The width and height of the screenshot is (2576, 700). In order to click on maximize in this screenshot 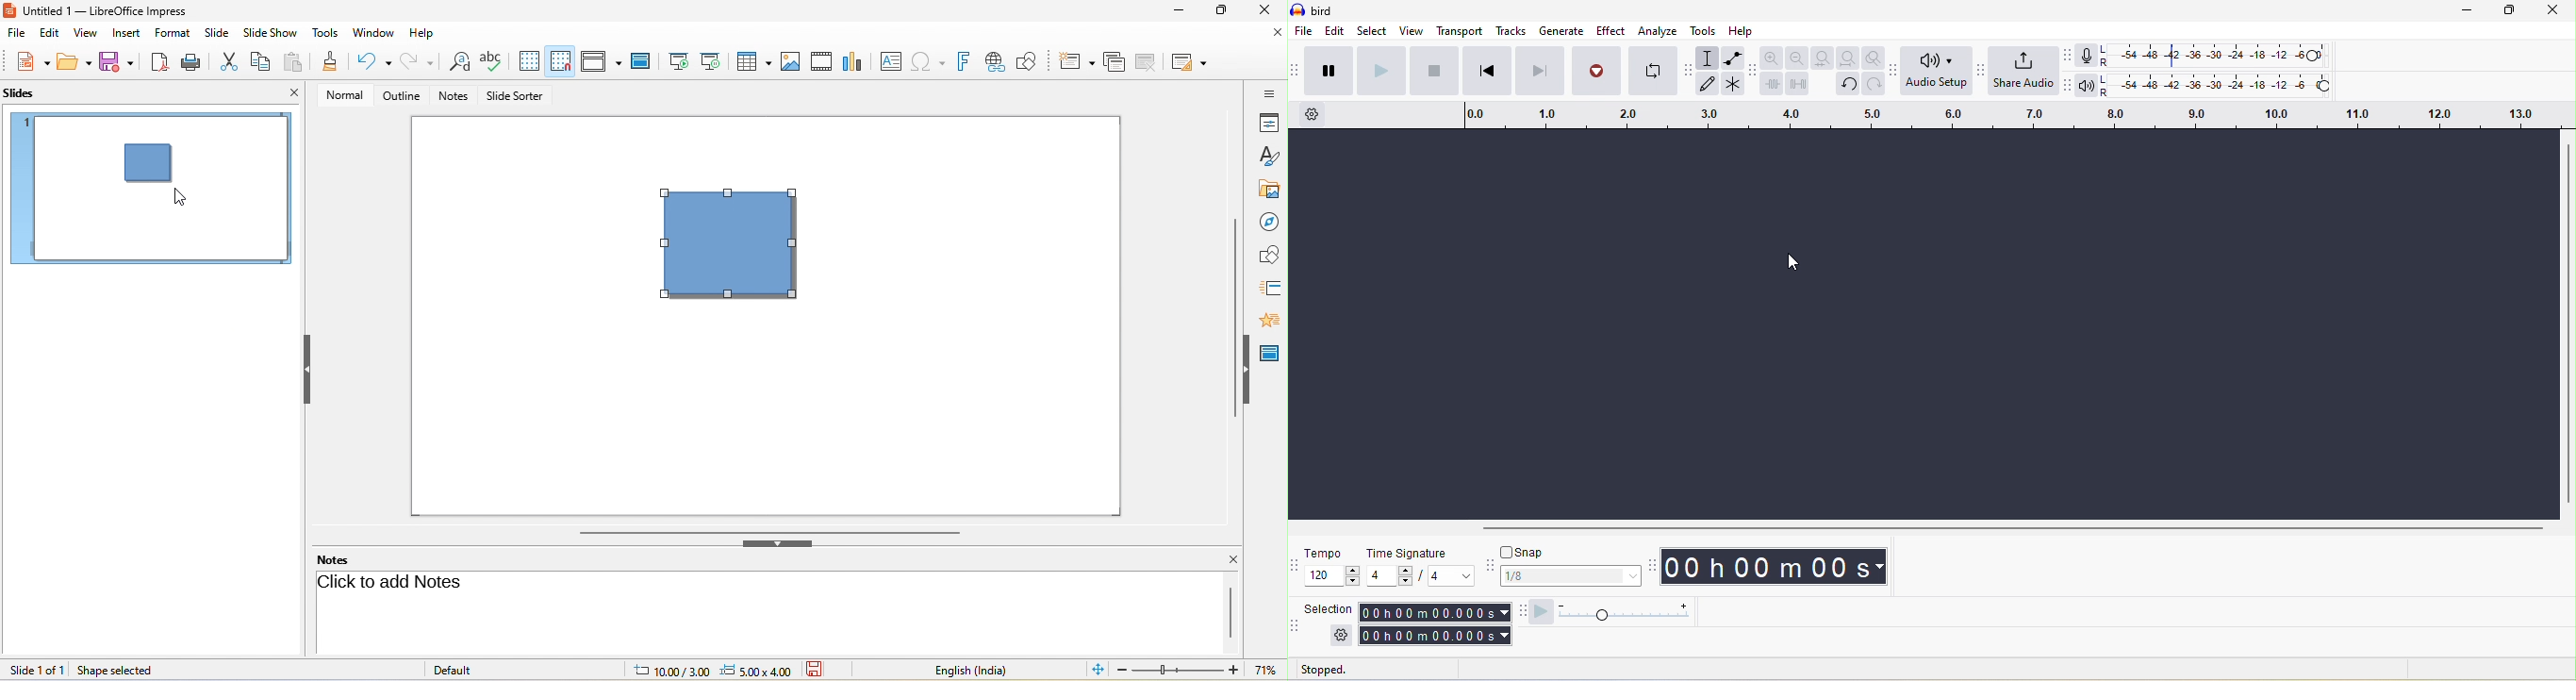, I will do `click(1221, 11)`.